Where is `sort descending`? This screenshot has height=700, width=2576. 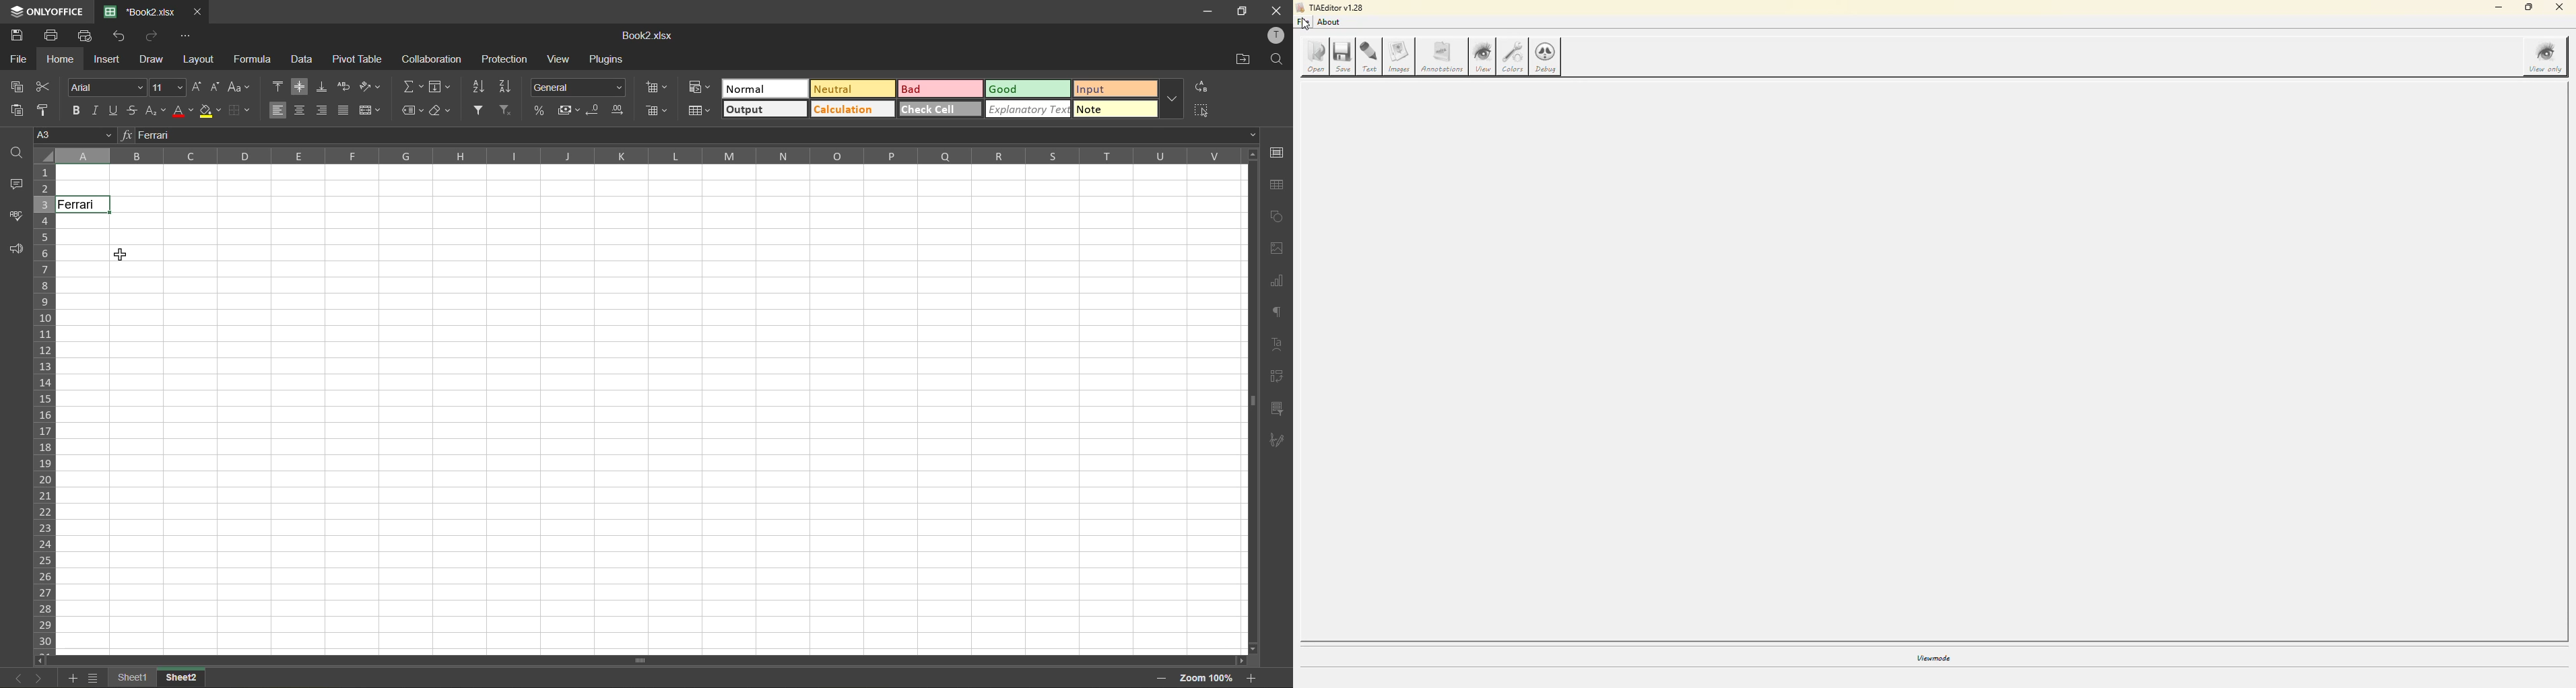 sort descending is located at coordinates (508, 88).